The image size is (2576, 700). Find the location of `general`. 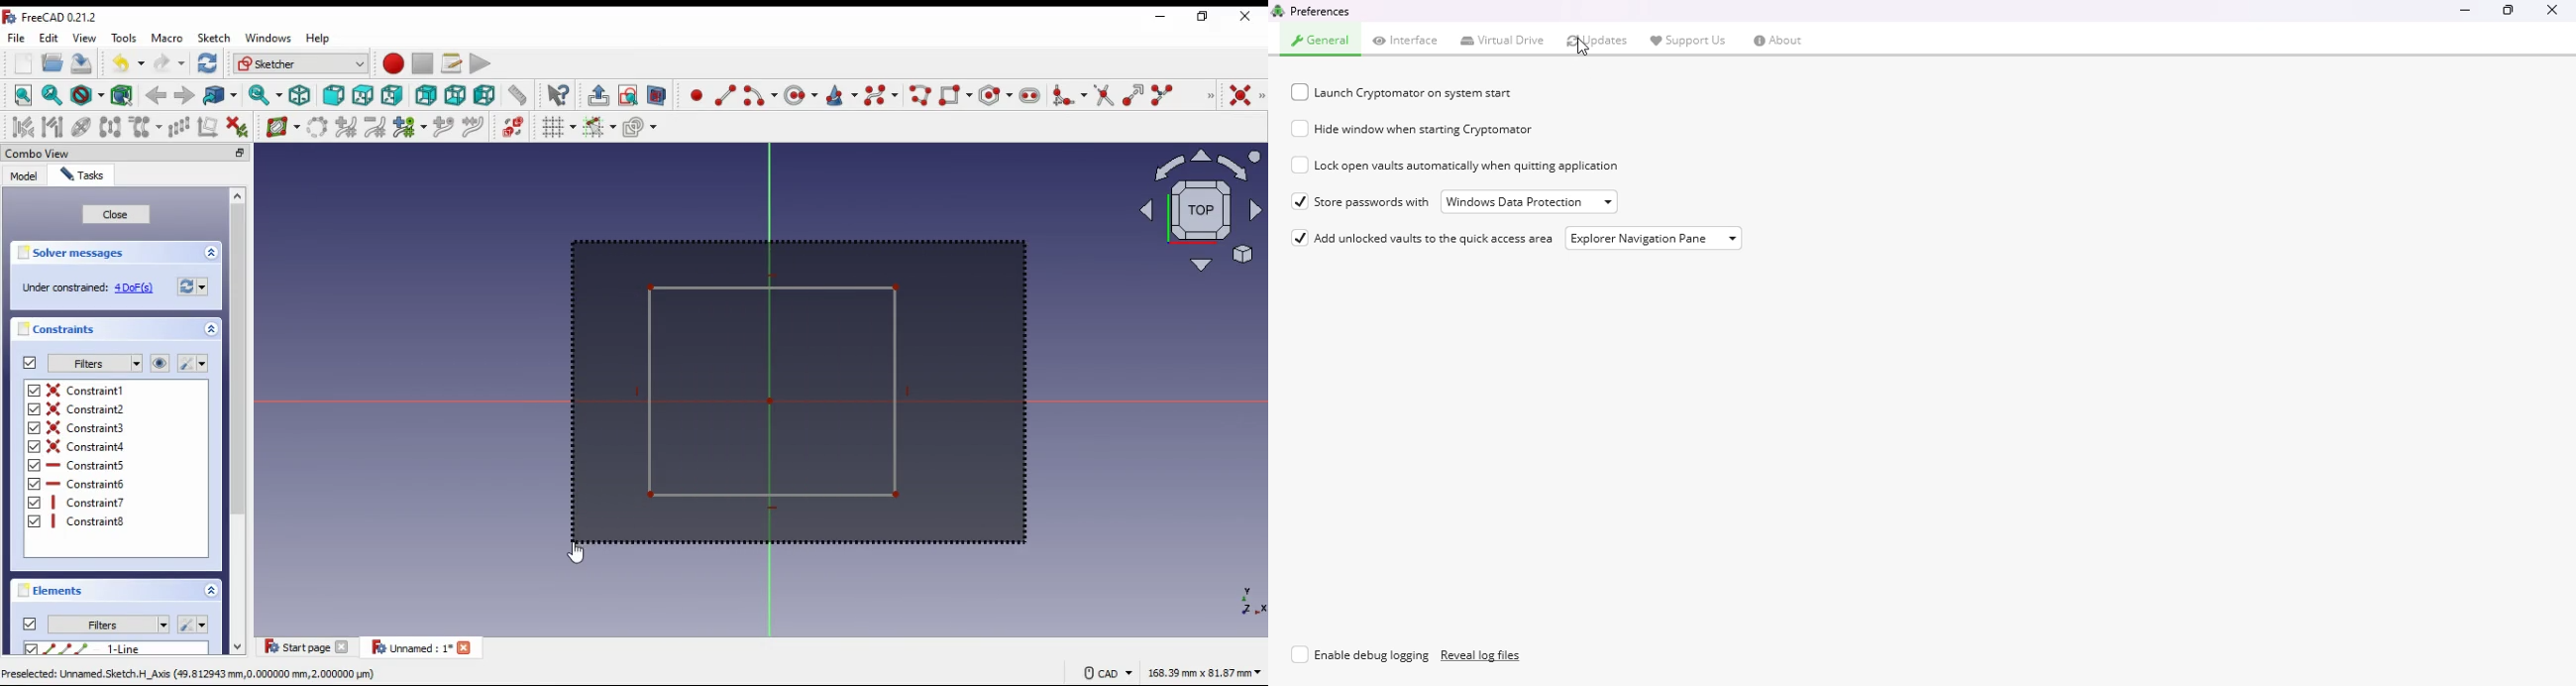

general is located at coordinates (1322, 40).